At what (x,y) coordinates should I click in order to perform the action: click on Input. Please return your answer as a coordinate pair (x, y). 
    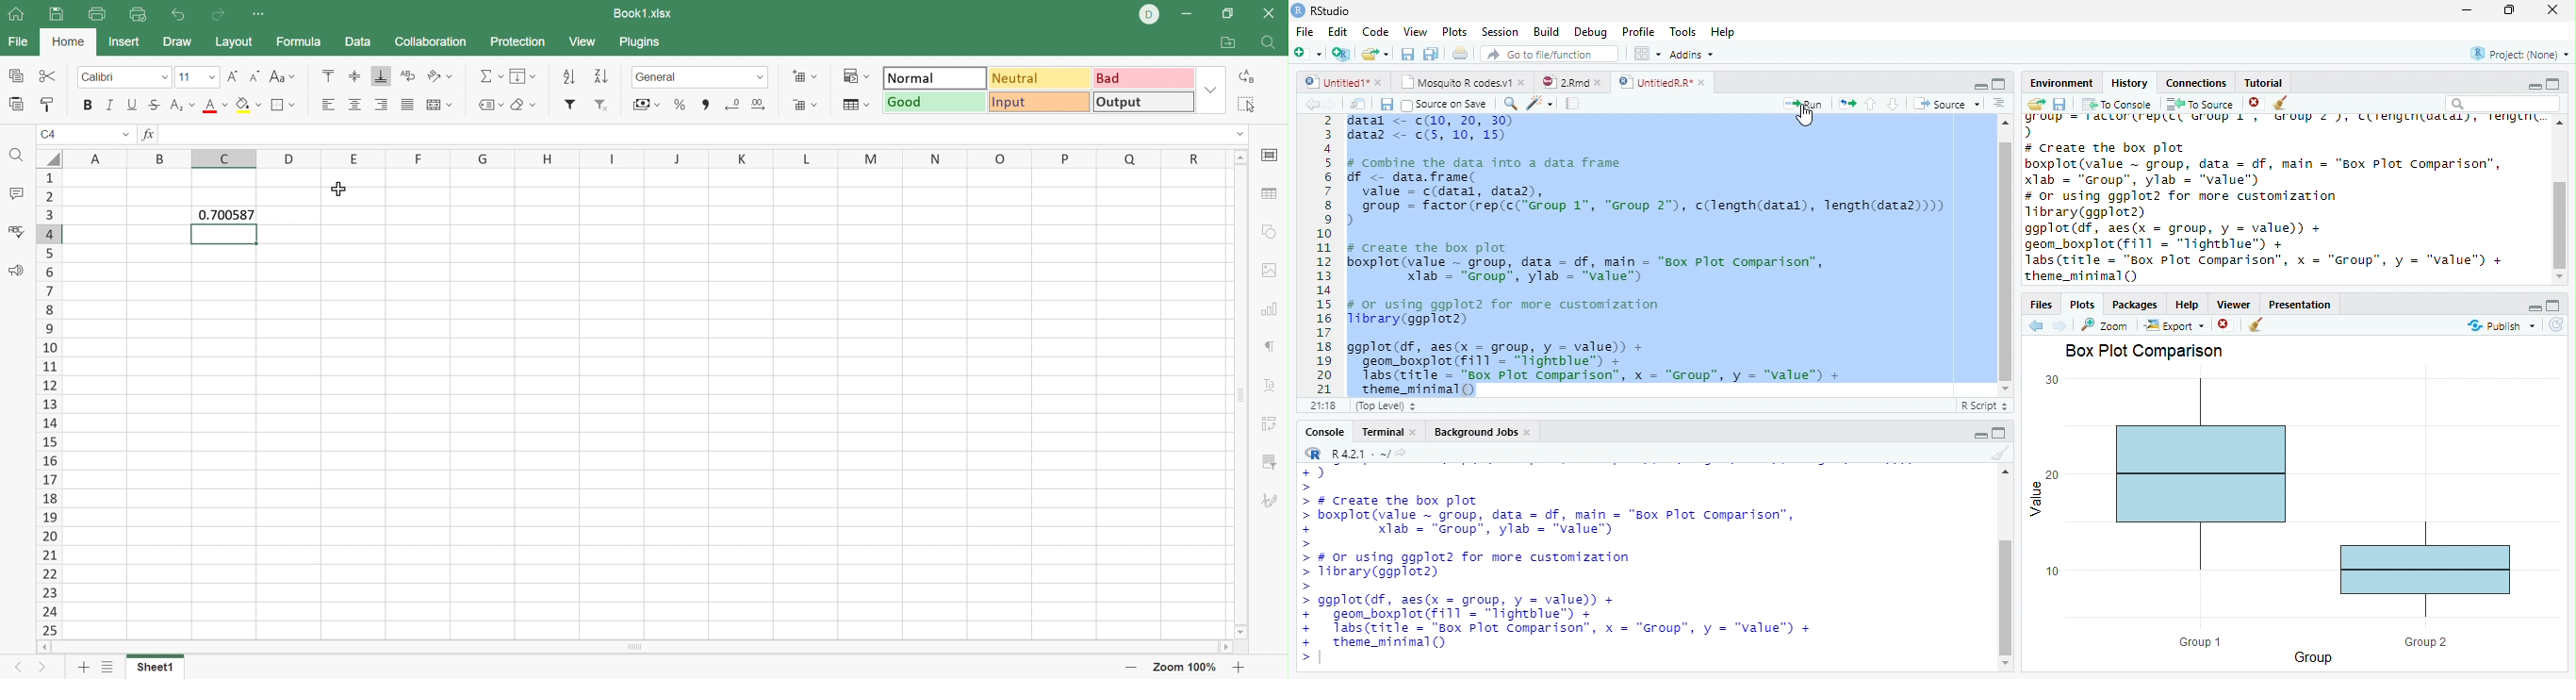
    Looking at the image, I should click on (1037, 100).